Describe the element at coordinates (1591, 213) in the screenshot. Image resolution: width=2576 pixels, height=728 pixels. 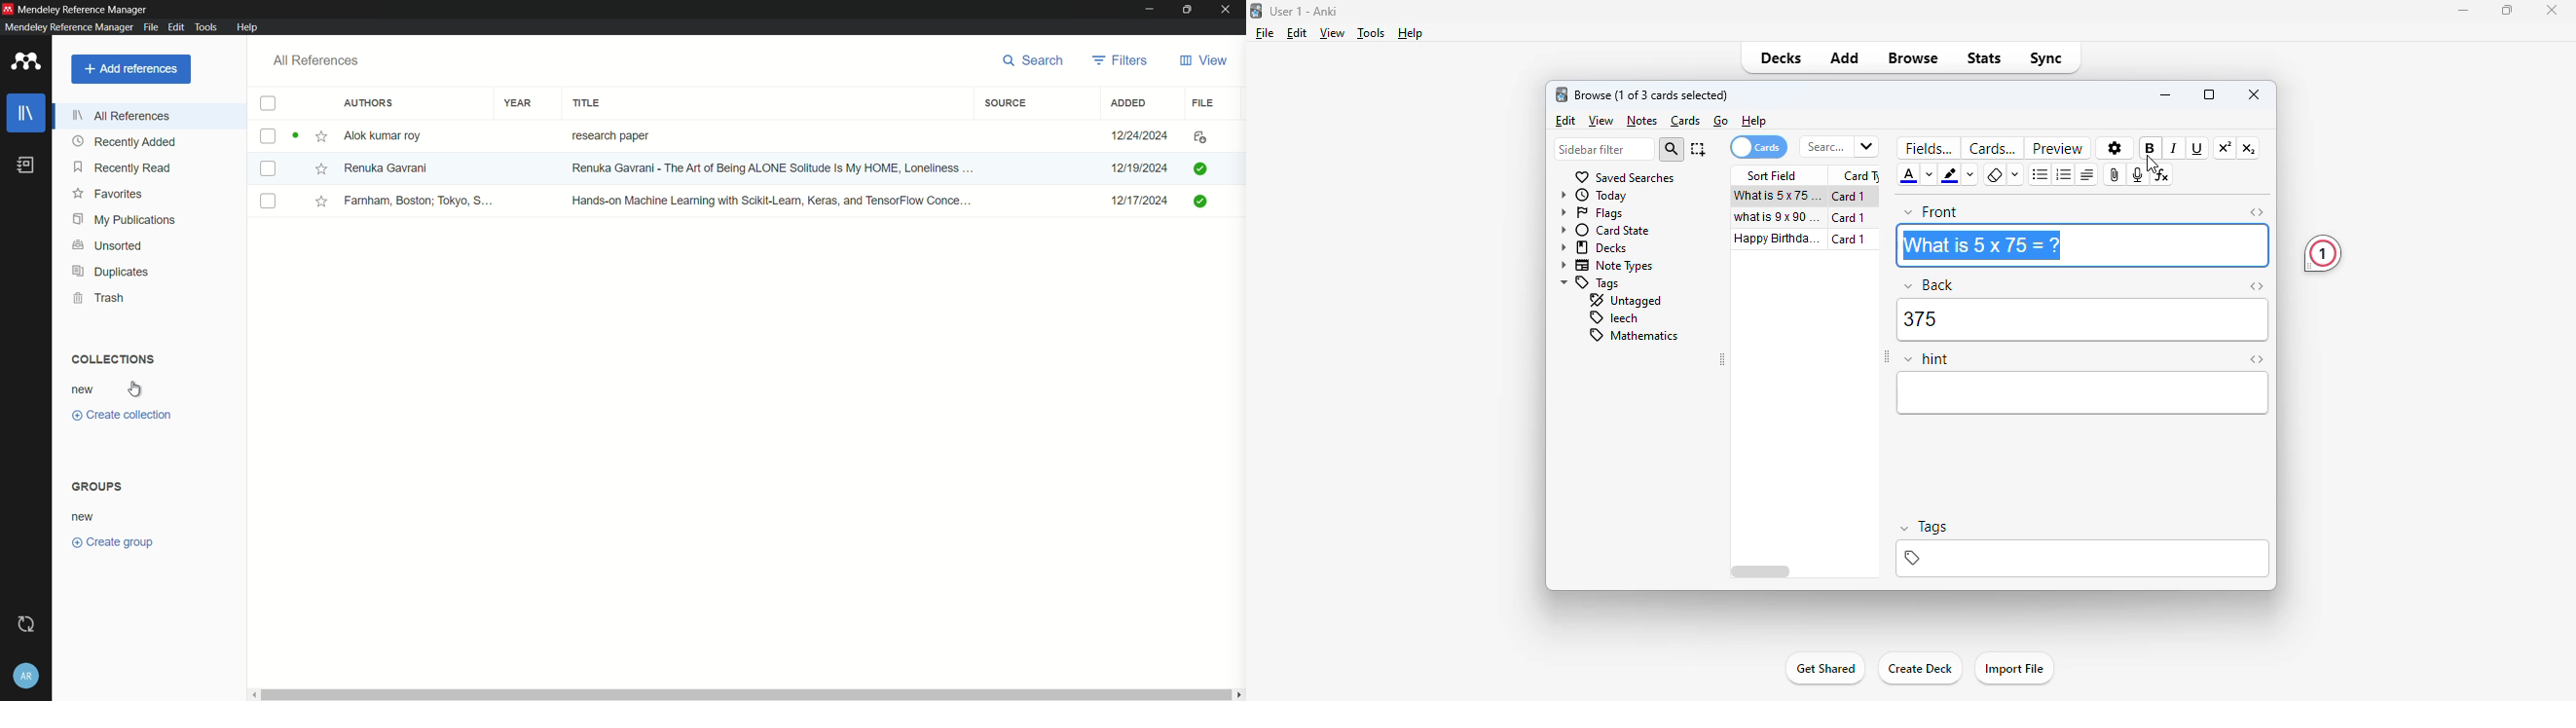
I see `flags` at that location.